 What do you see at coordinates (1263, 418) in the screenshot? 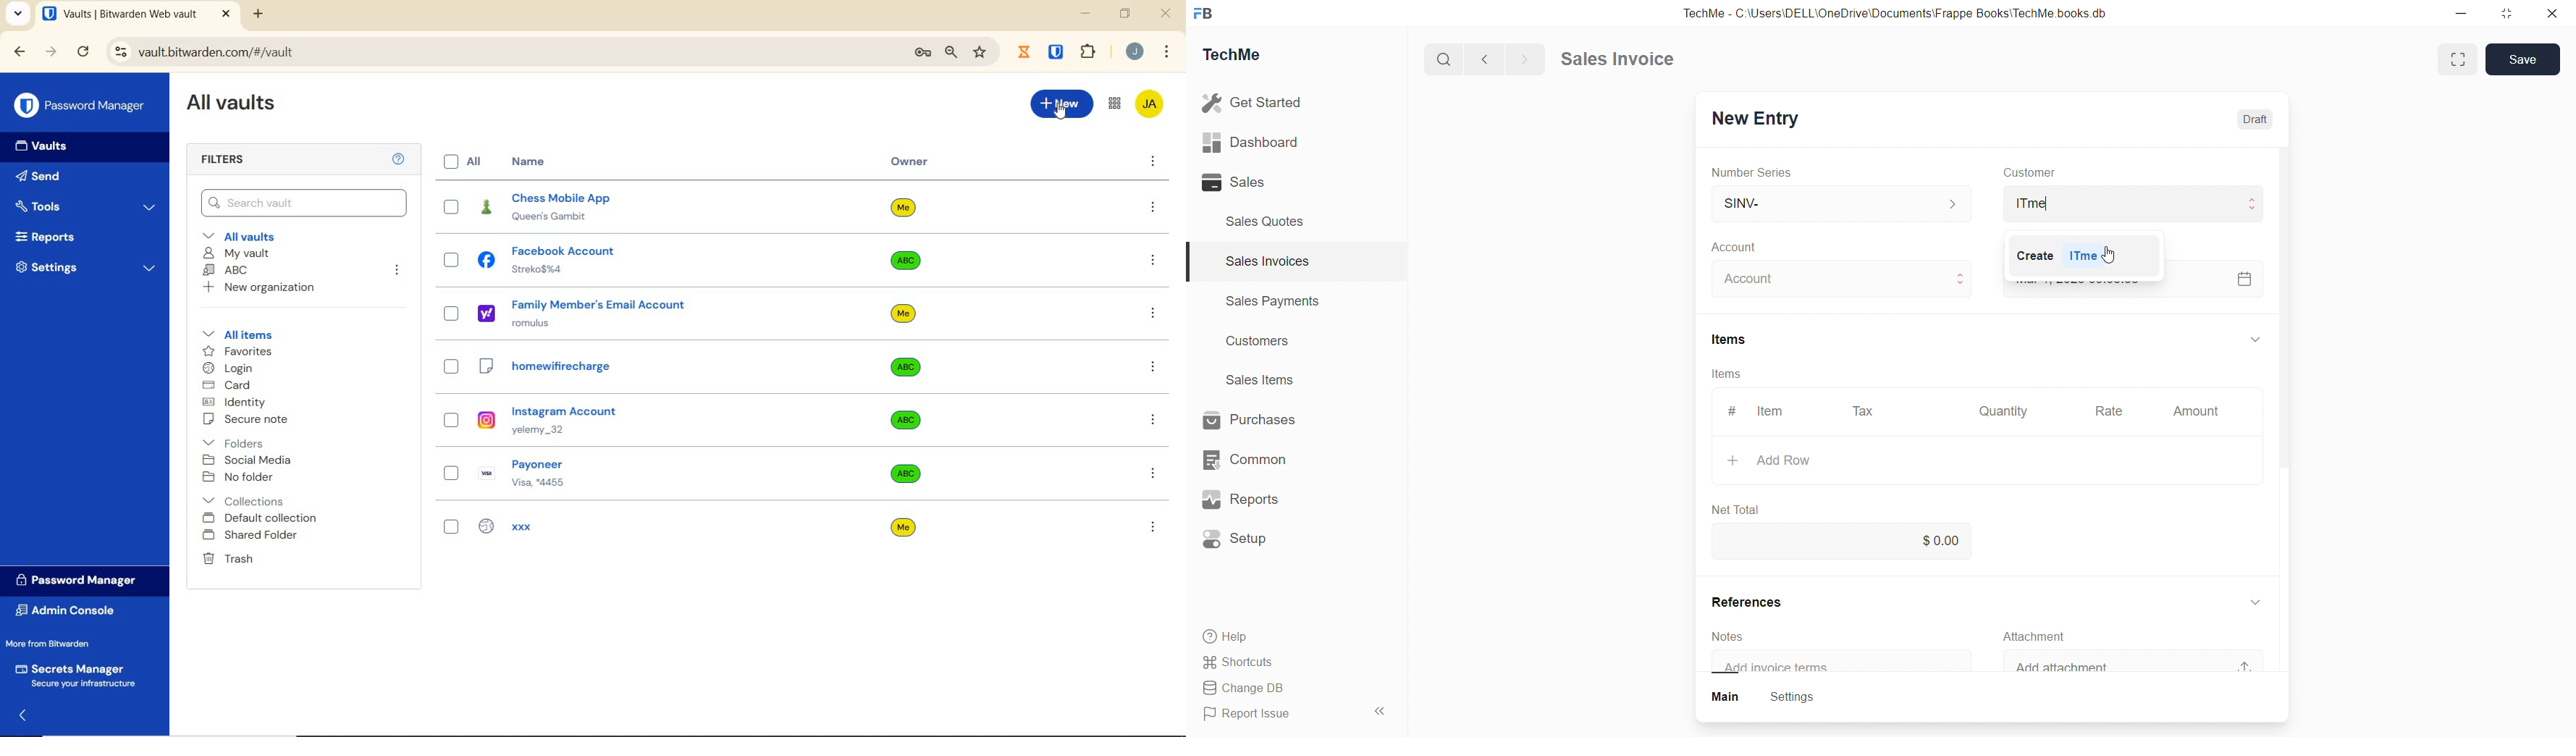
I see `Purchases` at bounding box center [1263, 418].